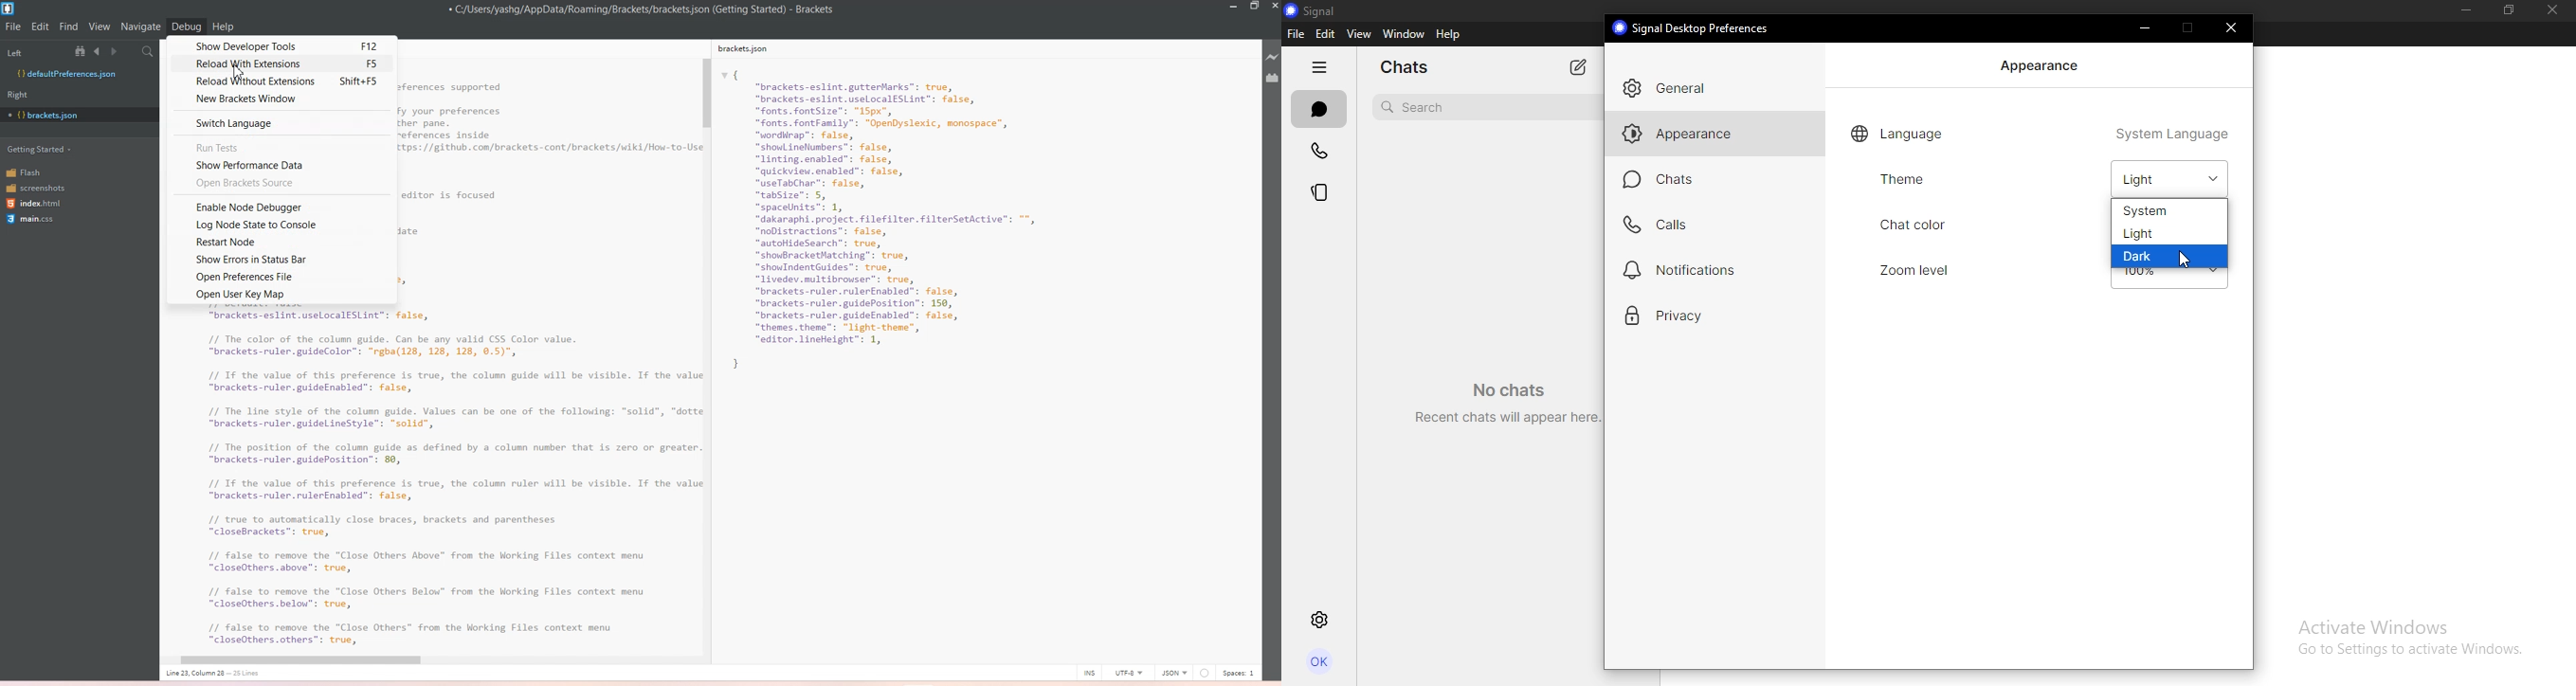 The width and height of the screenshot is (2576, 700). What do you see at coordinates (33, 172) in the screenshot?
I see `Flash` at bounding box center [33, 172].